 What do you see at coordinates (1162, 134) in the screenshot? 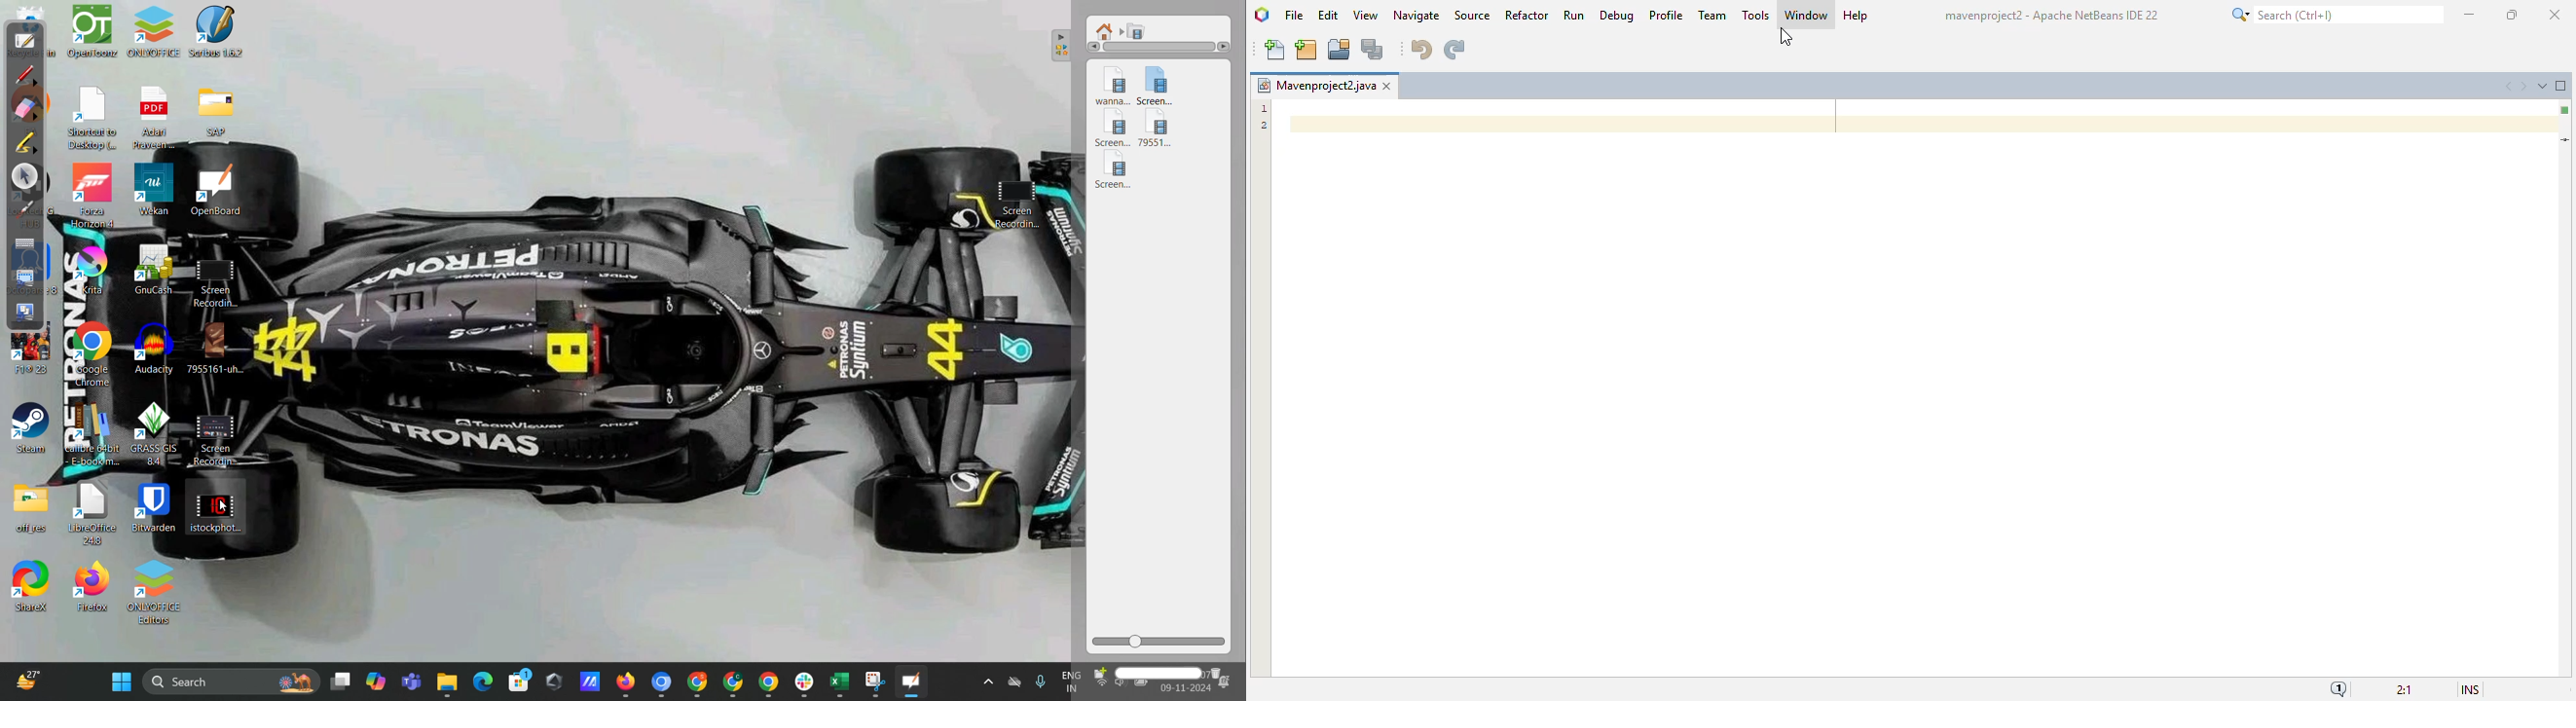
I see `video 4` at bounding box center [1162, 134].